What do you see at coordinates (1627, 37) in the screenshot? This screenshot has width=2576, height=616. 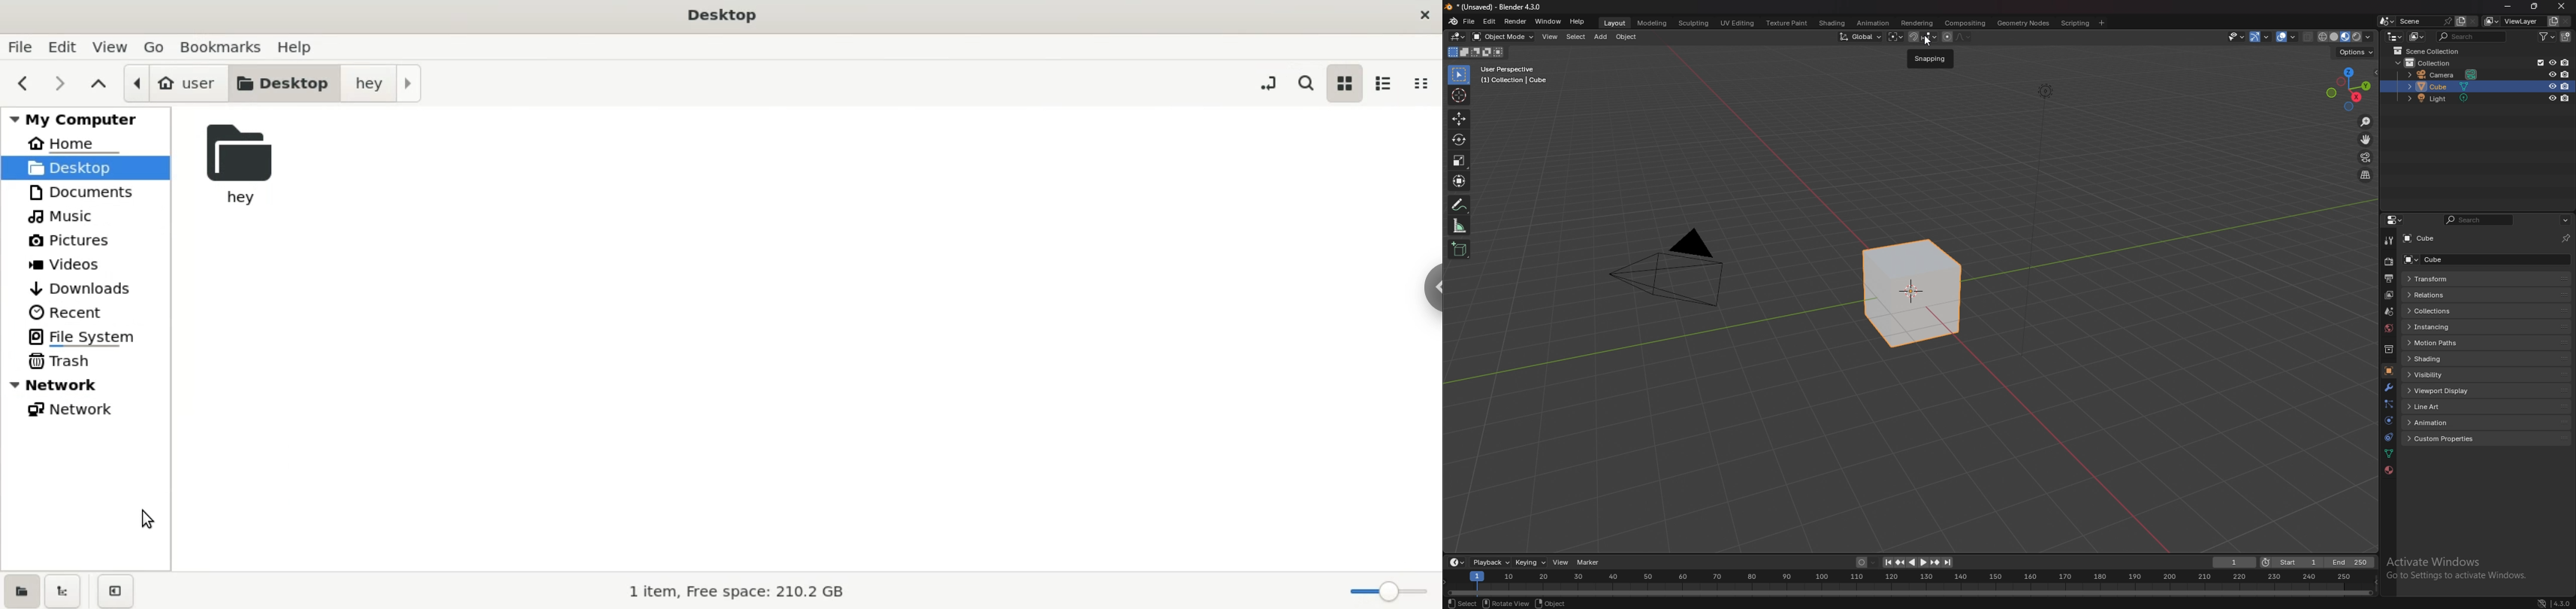 I see `object` at bounding box center [1627, 37].